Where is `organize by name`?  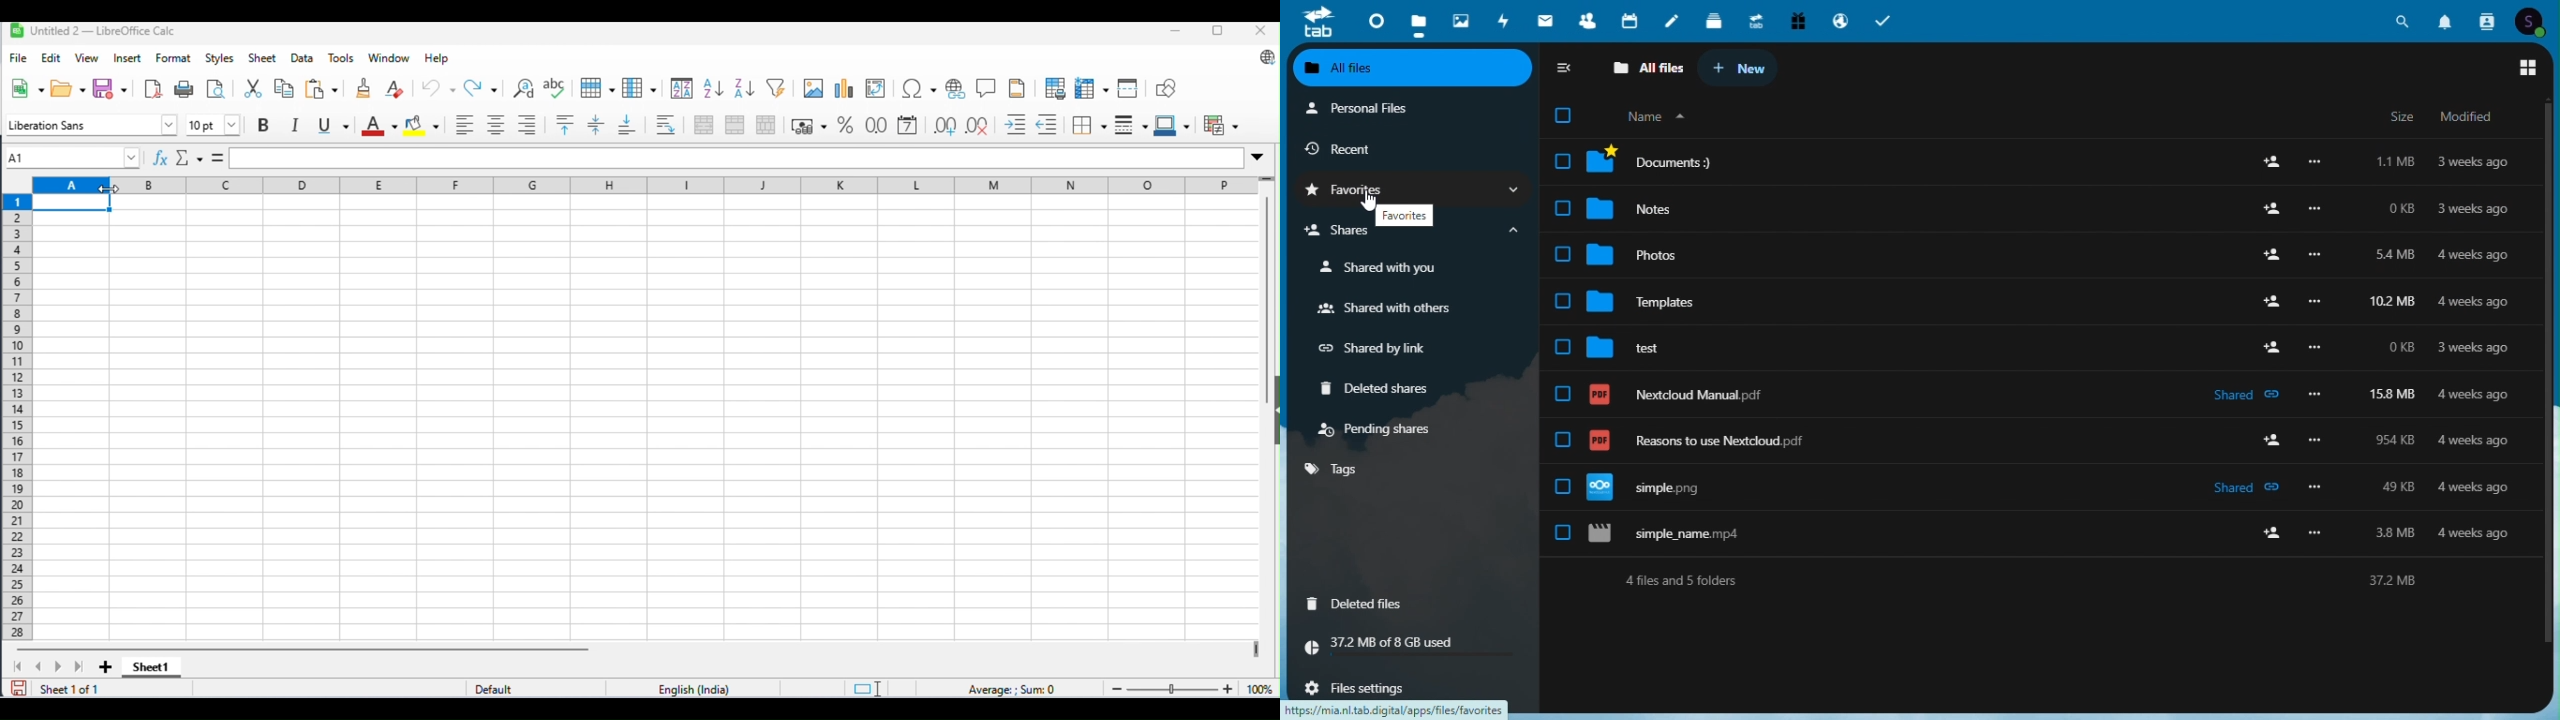
organize by name is located at coordinates (1660, 116).